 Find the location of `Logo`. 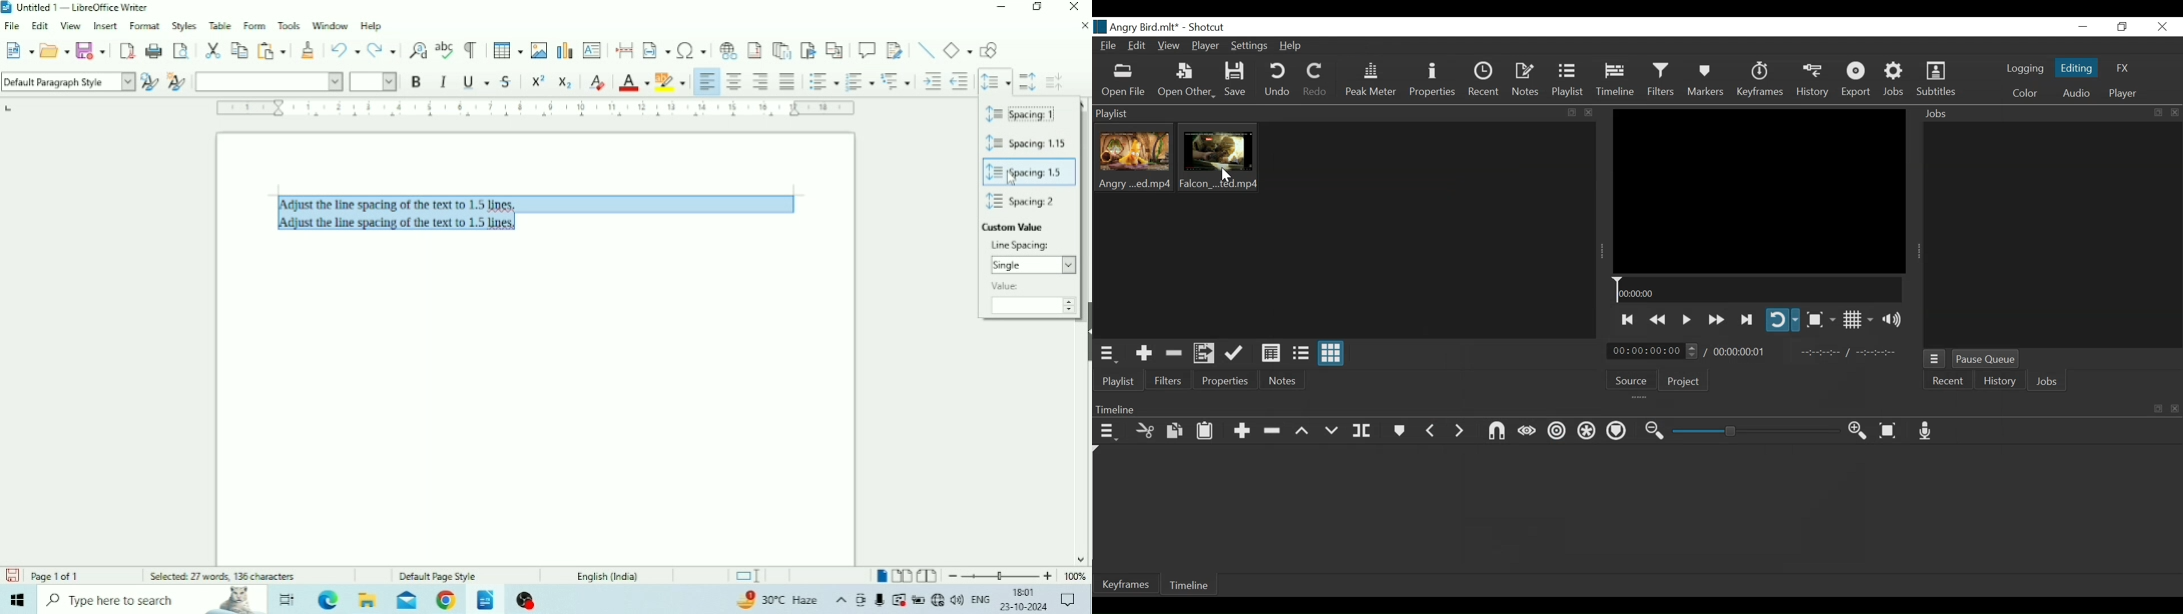

Logo is located at coordinates (7, 8).